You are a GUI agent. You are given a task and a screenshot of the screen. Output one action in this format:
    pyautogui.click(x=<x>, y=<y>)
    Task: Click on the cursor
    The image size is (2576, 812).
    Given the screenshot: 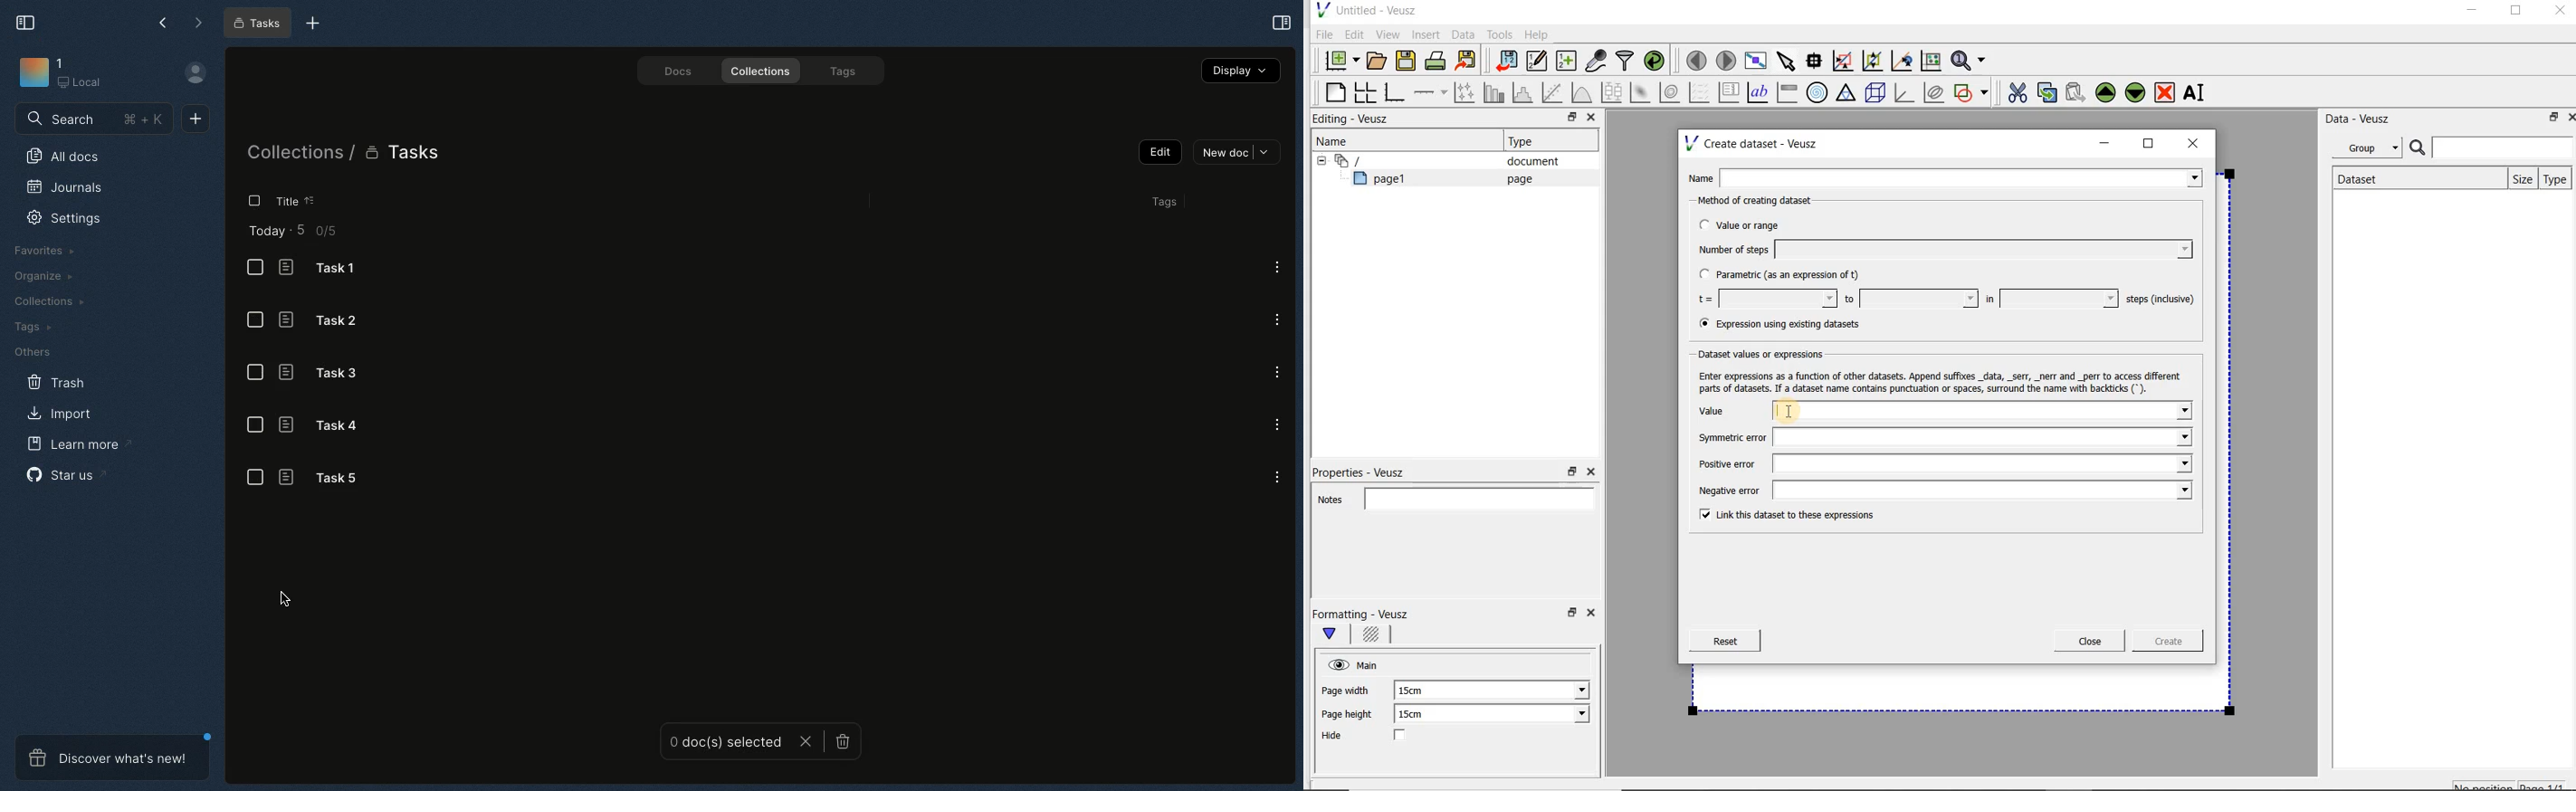 What is the action you would take?
    pyautogui.click(x=284, y=601)
    